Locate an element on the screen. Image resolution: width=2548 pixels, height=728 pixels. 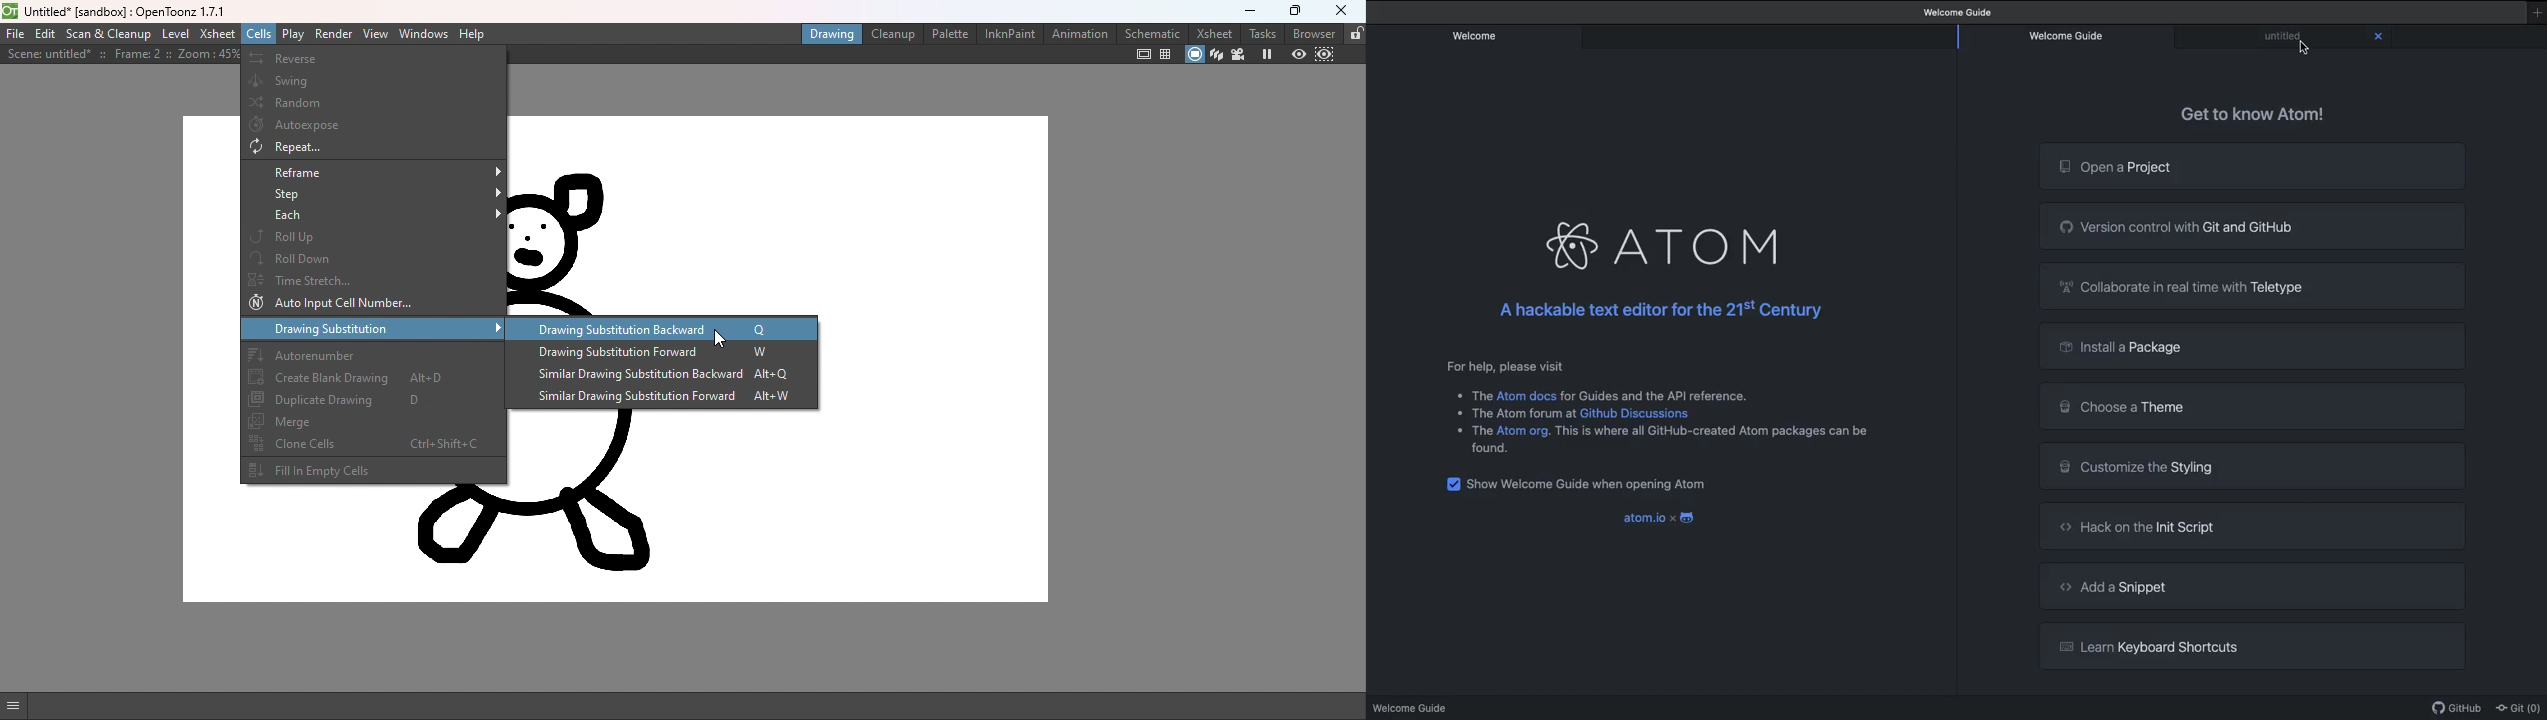
Level is located at coordinates (175, 34).